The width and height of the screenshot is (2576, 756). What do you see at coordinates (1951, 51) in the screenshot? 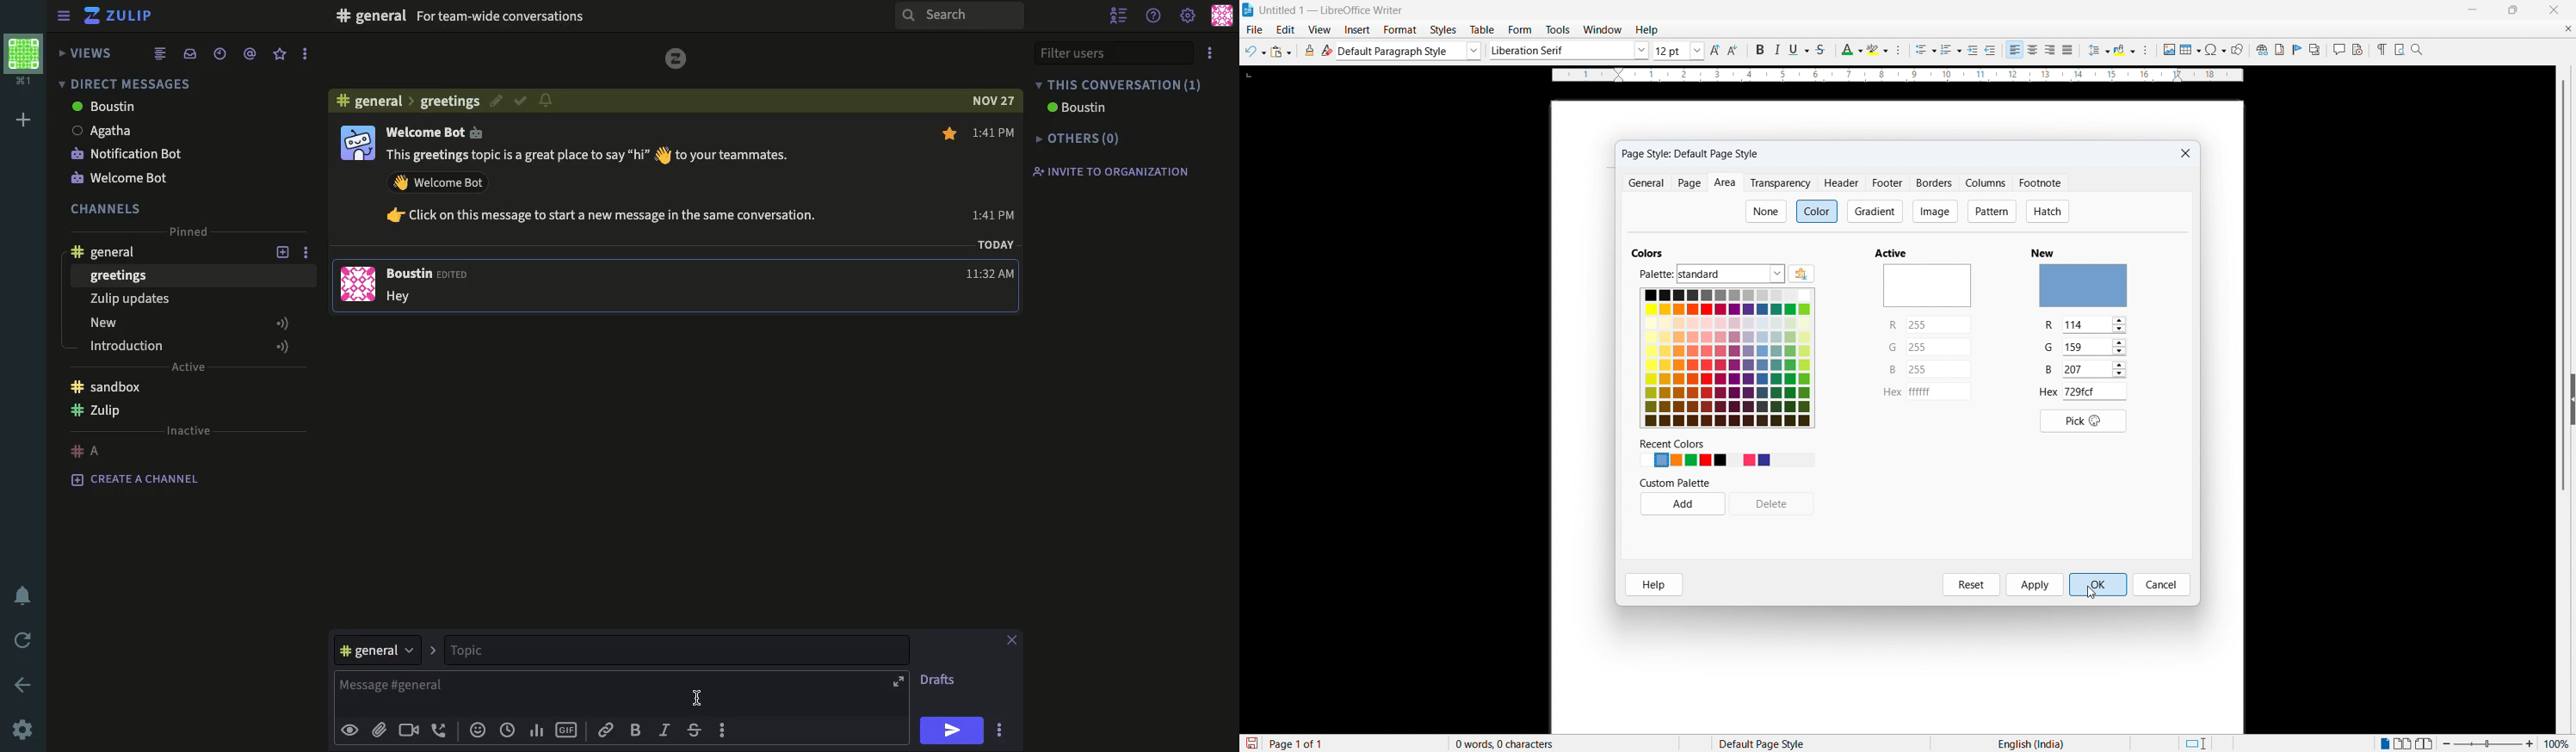
I see `Insert numbered list ` at bounding box center [1951, 51].